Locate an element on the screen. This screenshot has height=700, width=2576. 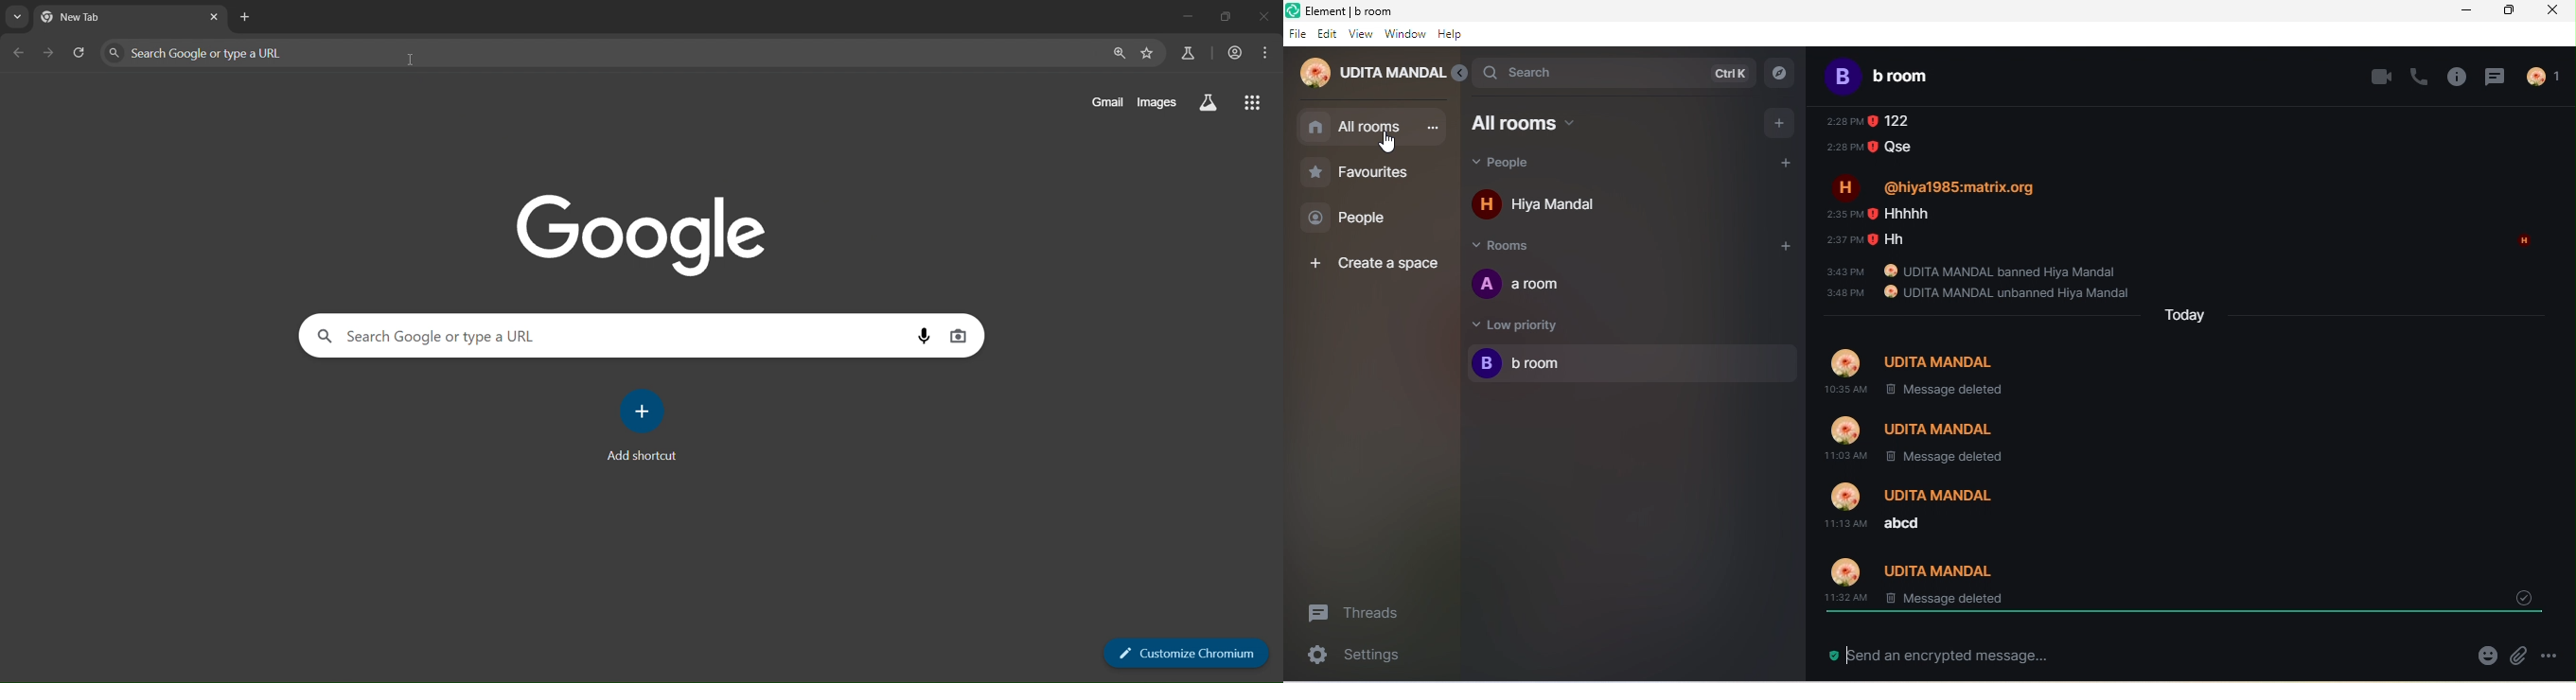
gmail is located at coordinates (1108, 100).